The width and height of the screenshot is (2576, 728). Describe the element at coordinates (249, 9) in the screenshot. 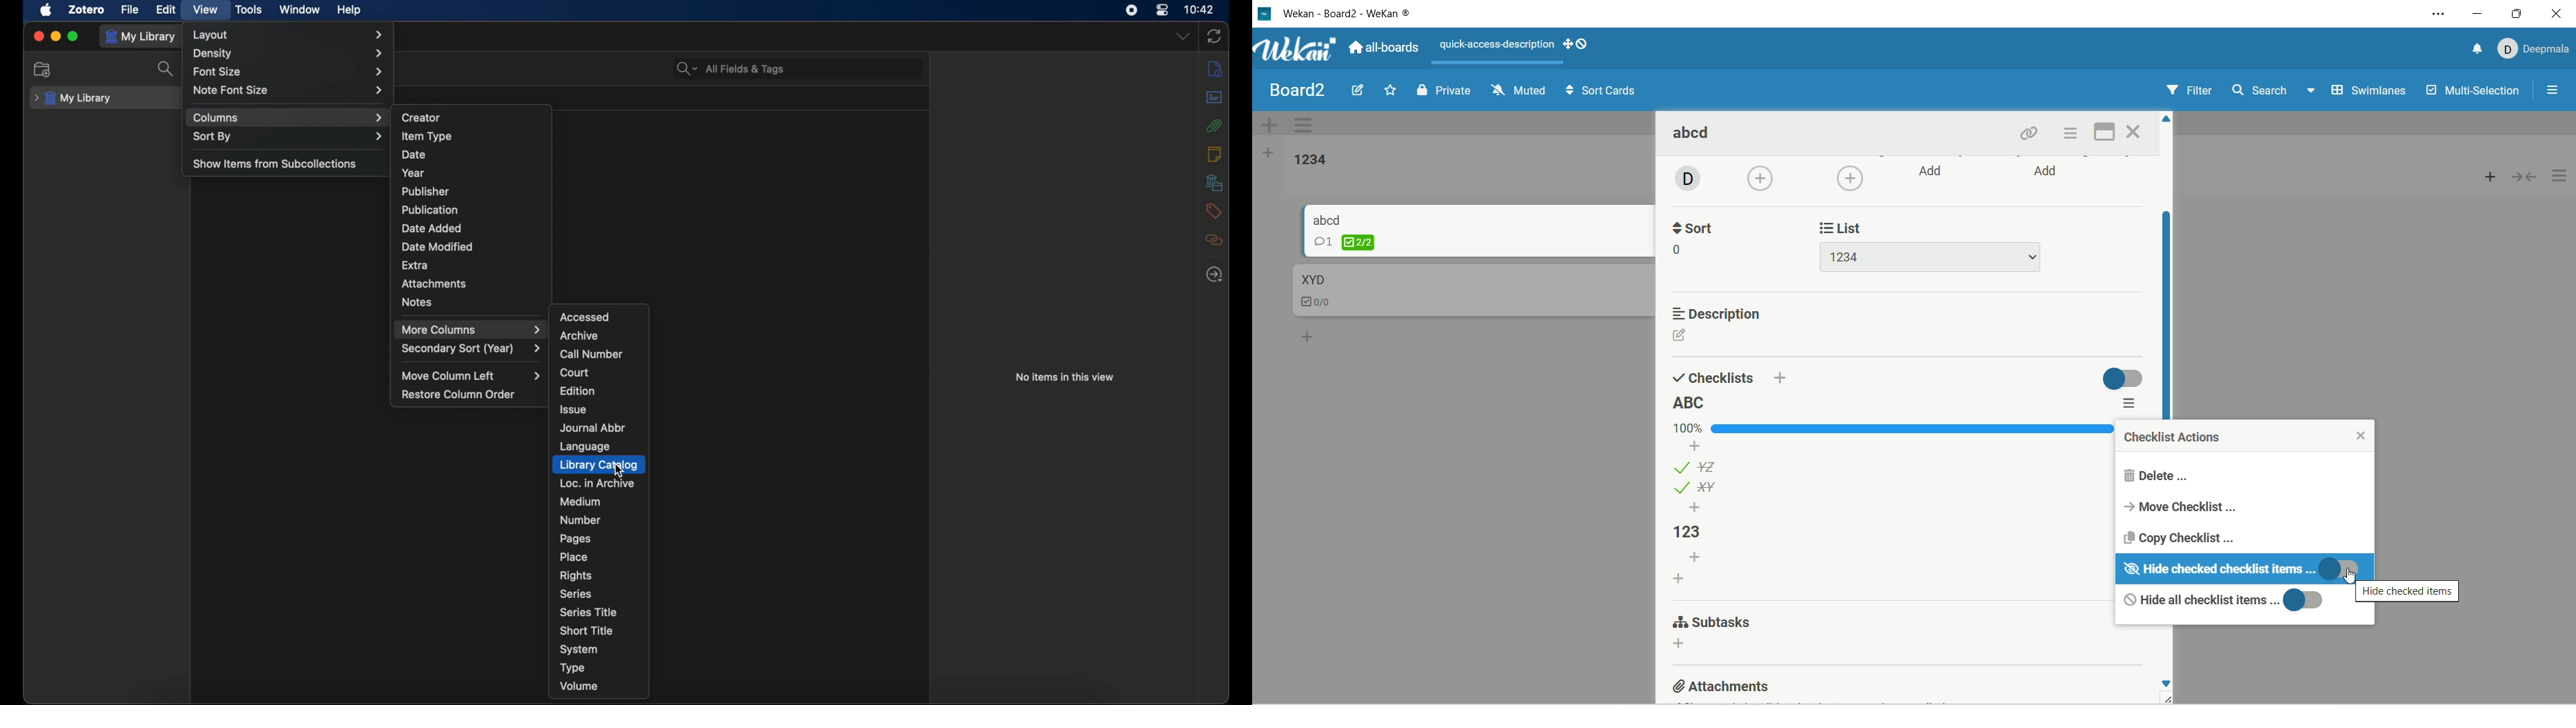

I see `tools` at that location.